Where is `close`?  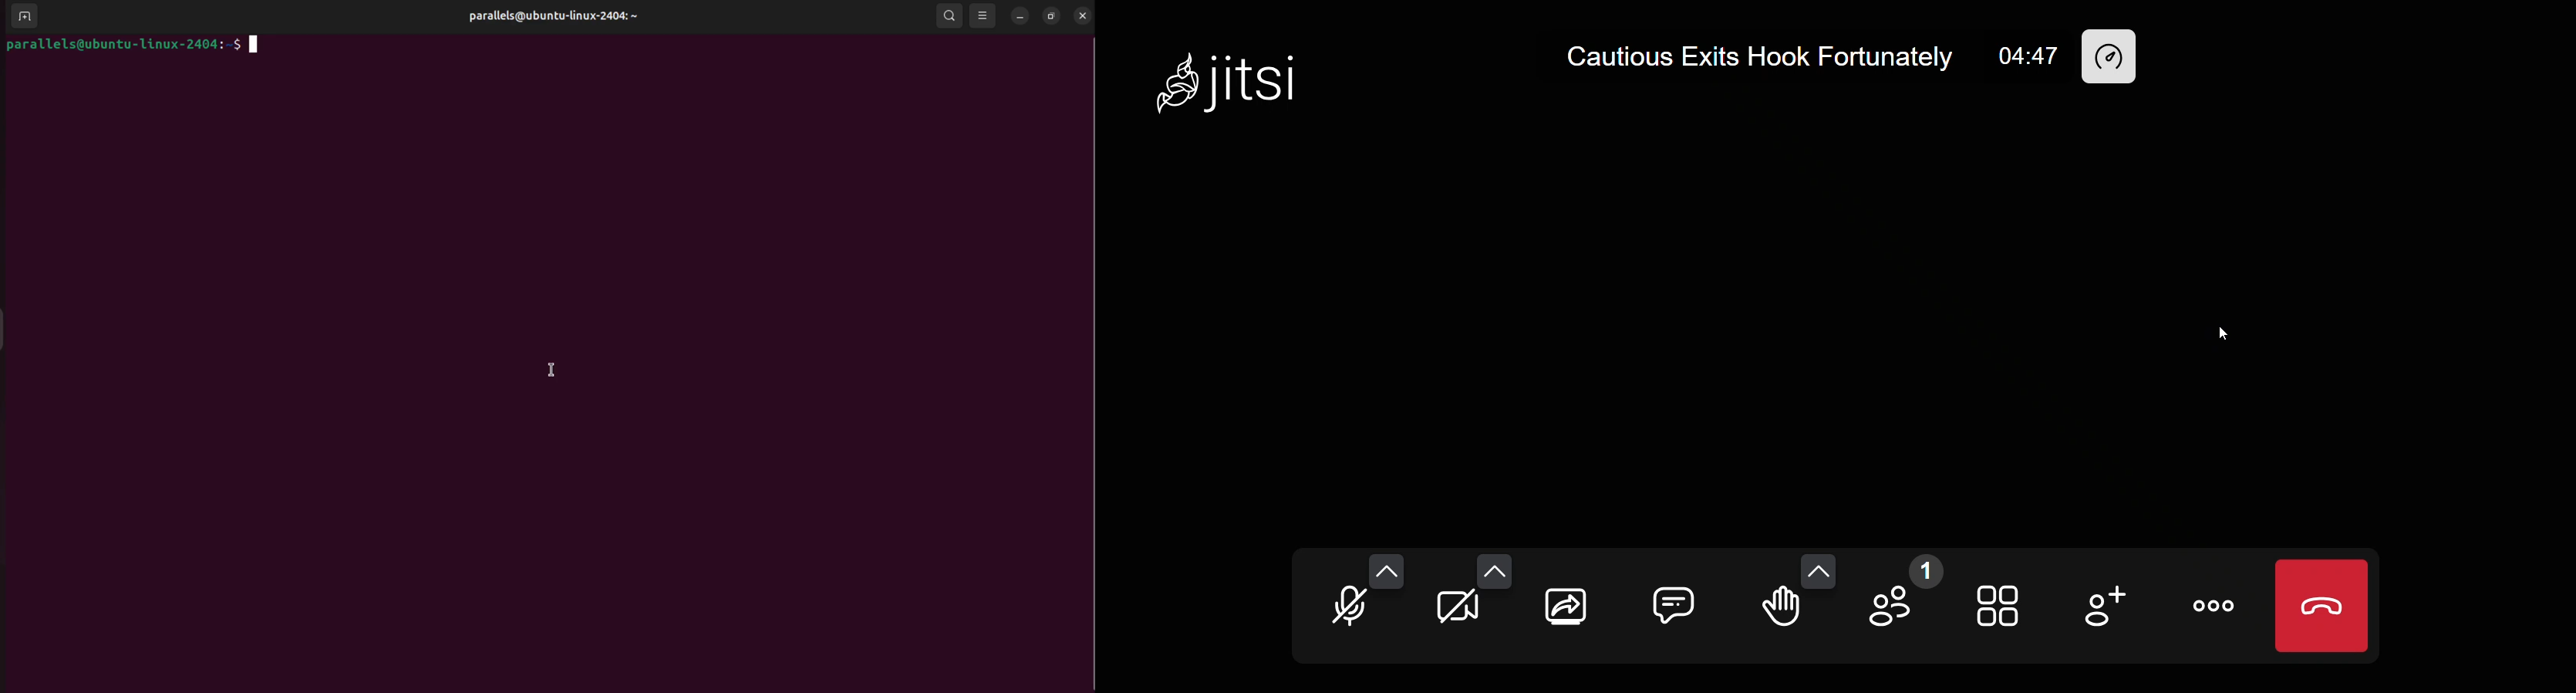 close is located at coordinates (1080, 15).